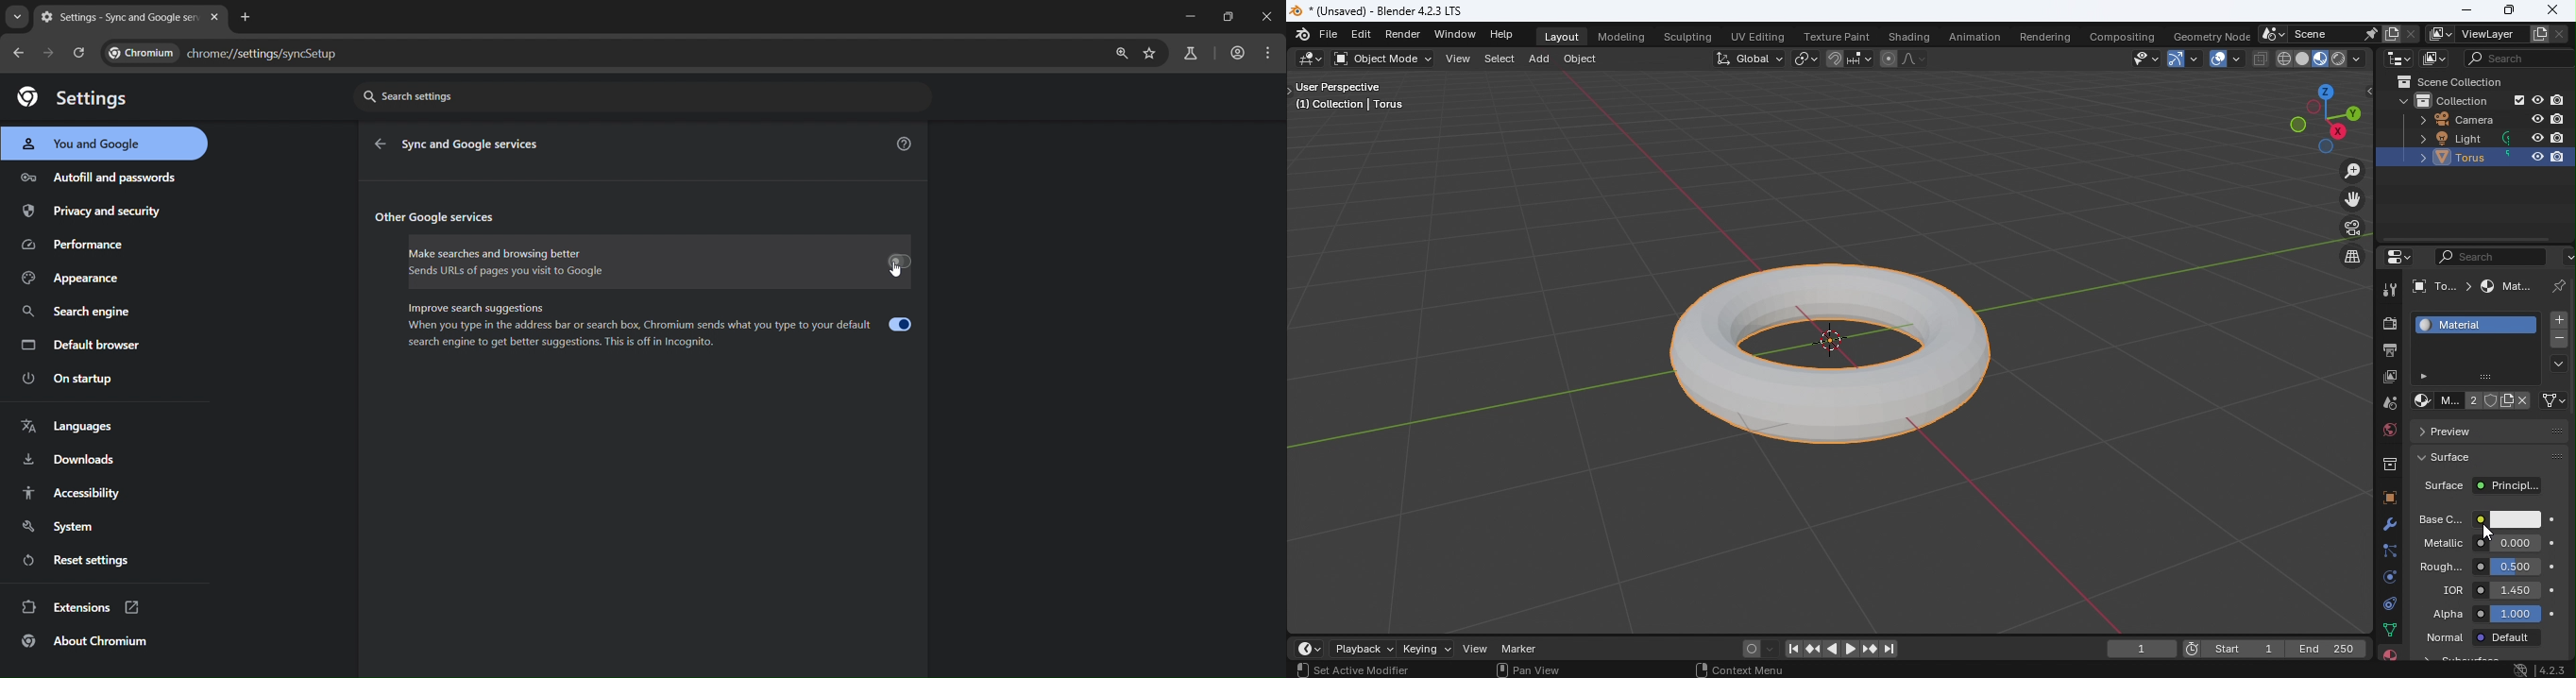 The width and height of the screenshot is (2576, 700). I want to click on Edit, so click(1361, 35).